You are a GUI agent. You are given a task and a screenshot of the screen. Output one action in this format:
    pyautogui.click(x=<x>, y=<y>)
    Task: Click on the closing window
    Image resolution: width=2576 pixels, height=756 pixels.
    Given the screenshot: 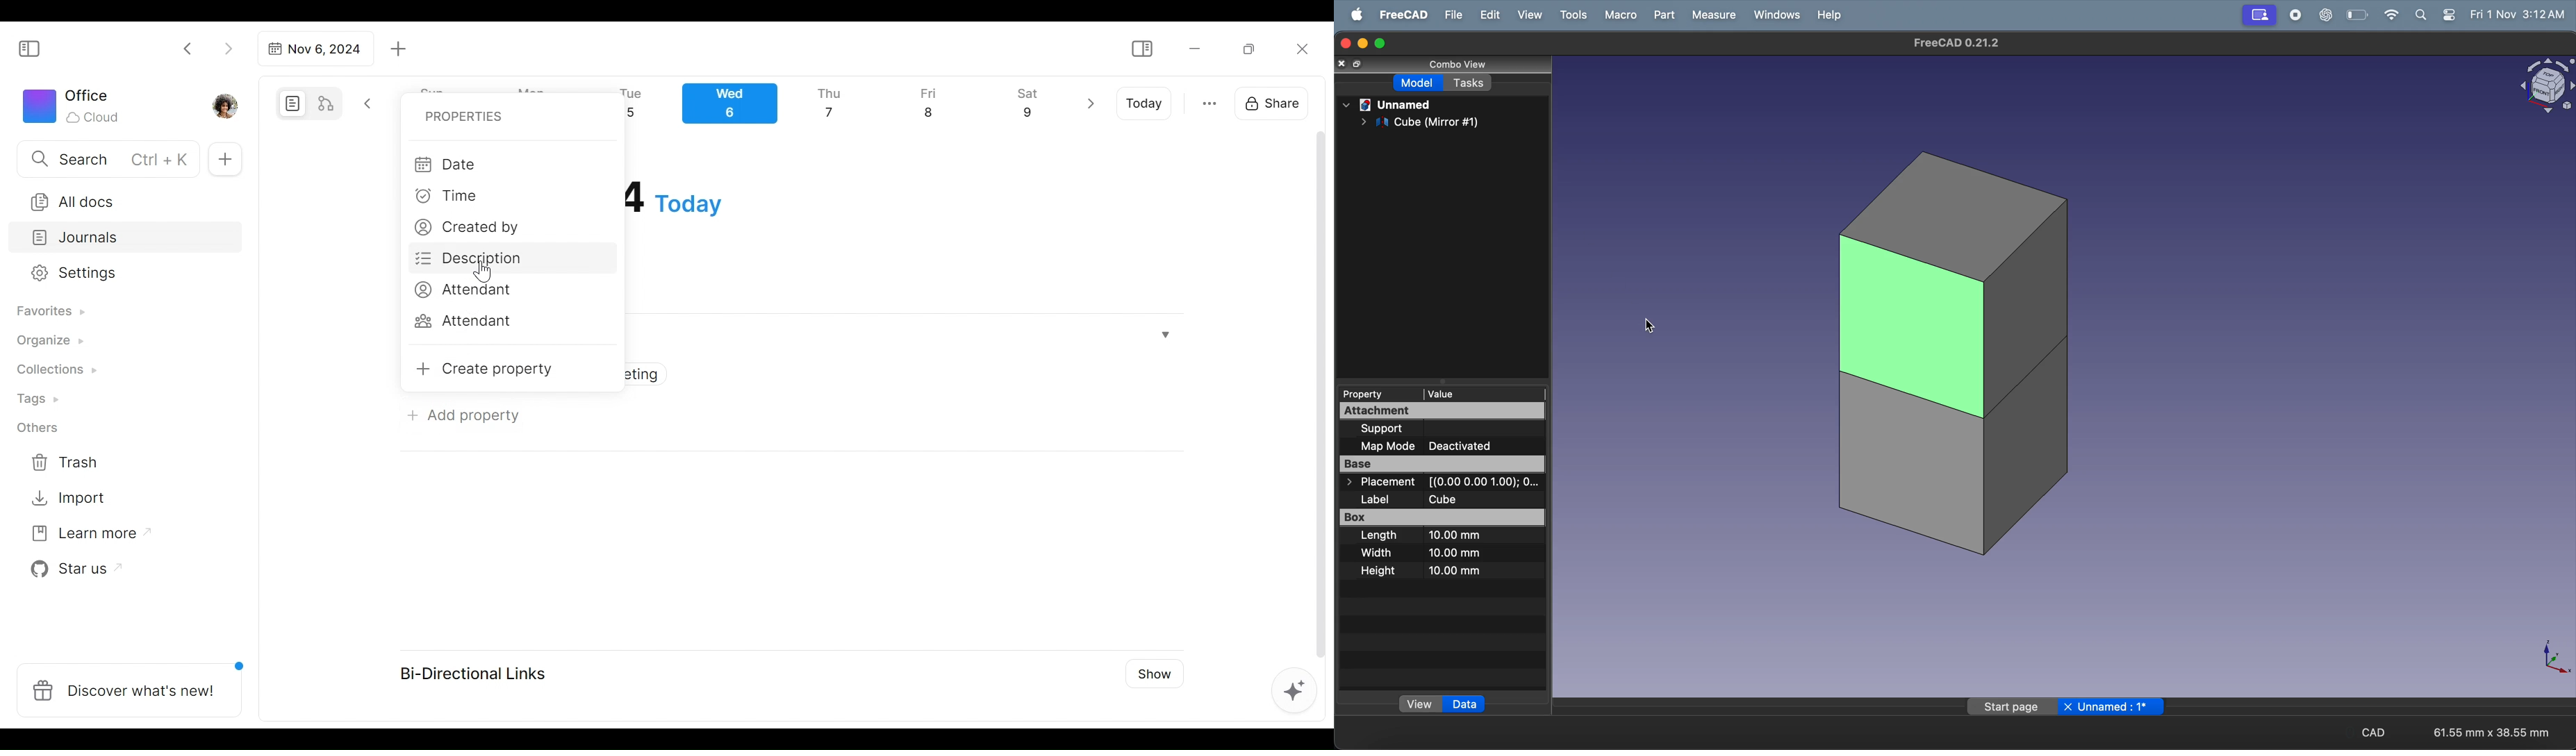 What is the action you would take?
    pyautogui.click(x=1343, y=44)
    